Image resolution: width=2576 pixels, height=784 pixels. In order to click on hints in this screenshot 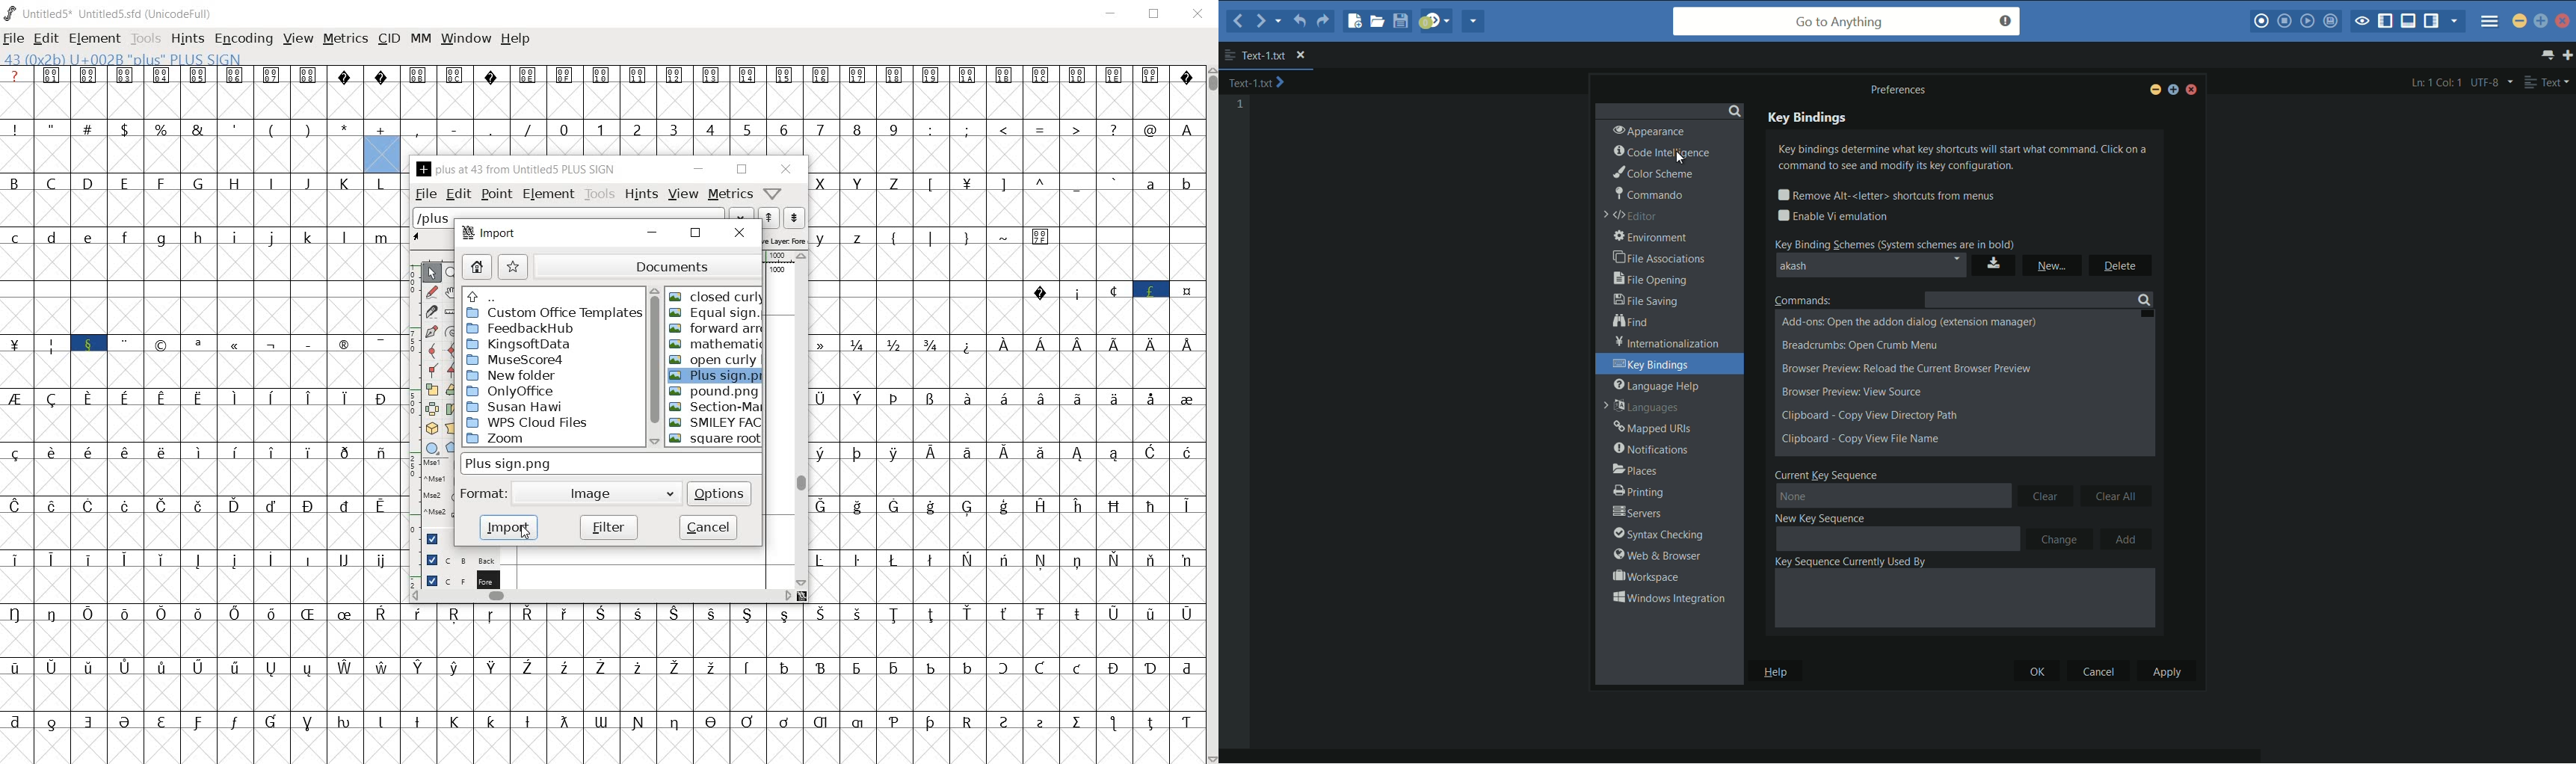, I will do `click(641, 196)`.